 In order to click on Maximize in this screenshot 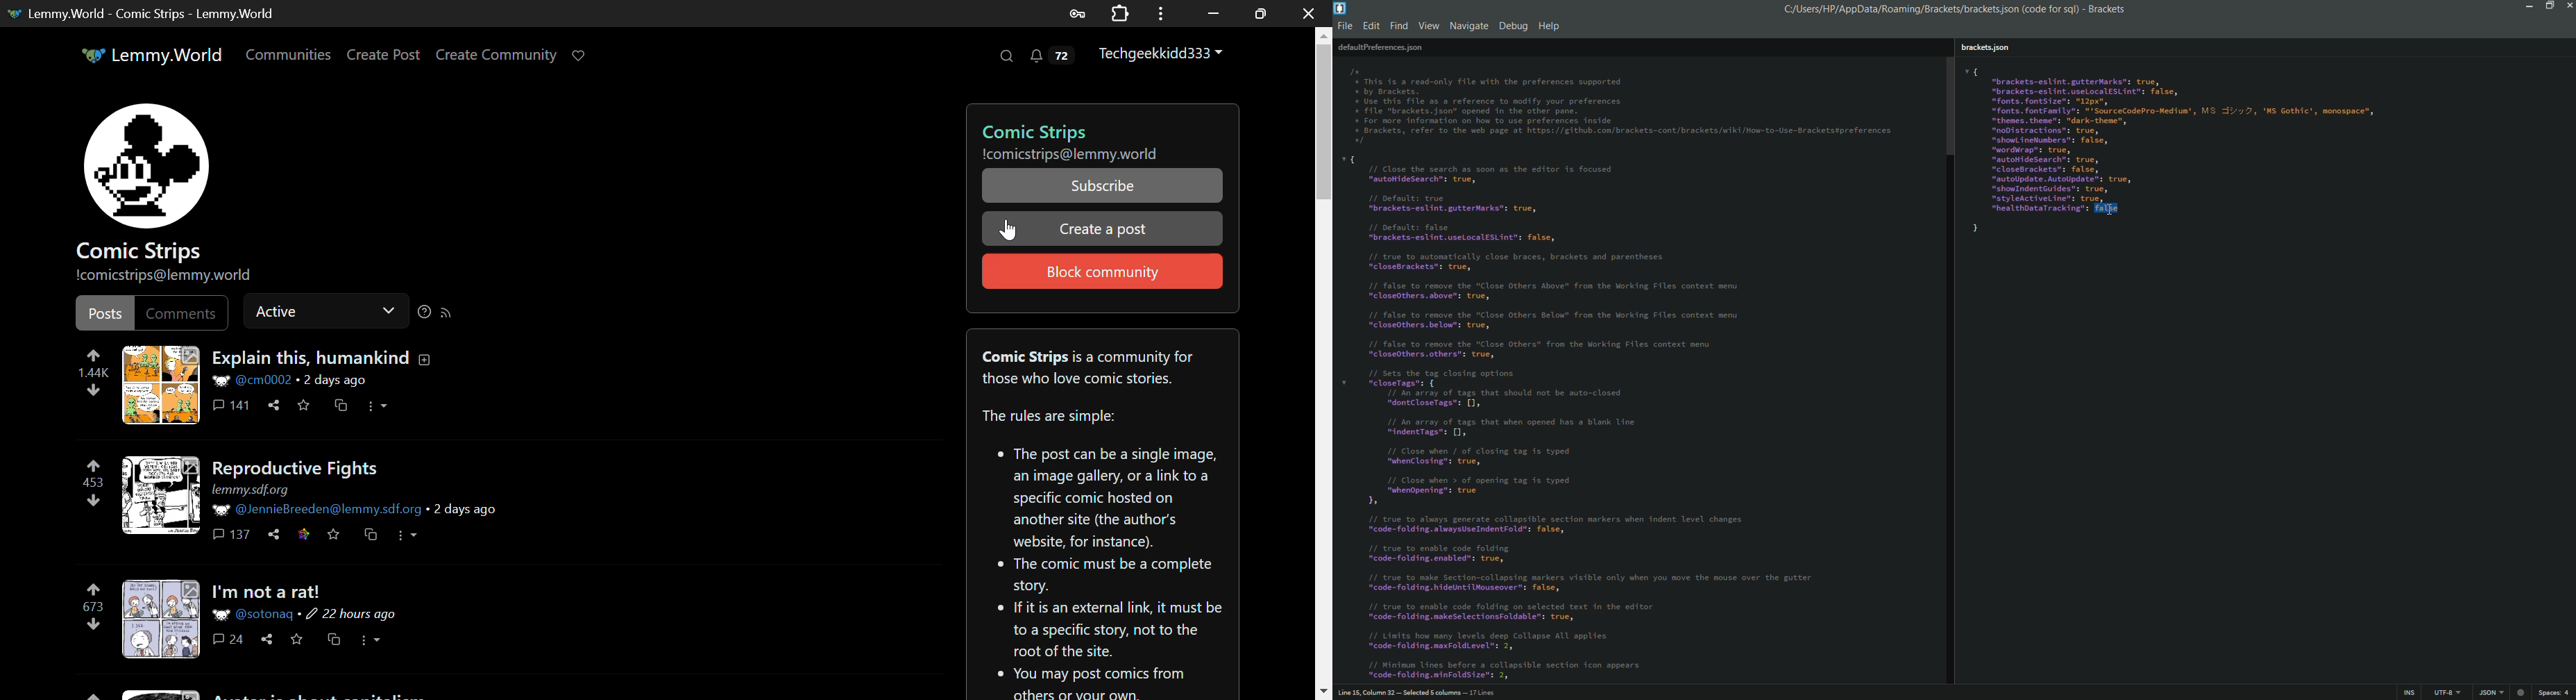, I will do `click(2548, 5)`.